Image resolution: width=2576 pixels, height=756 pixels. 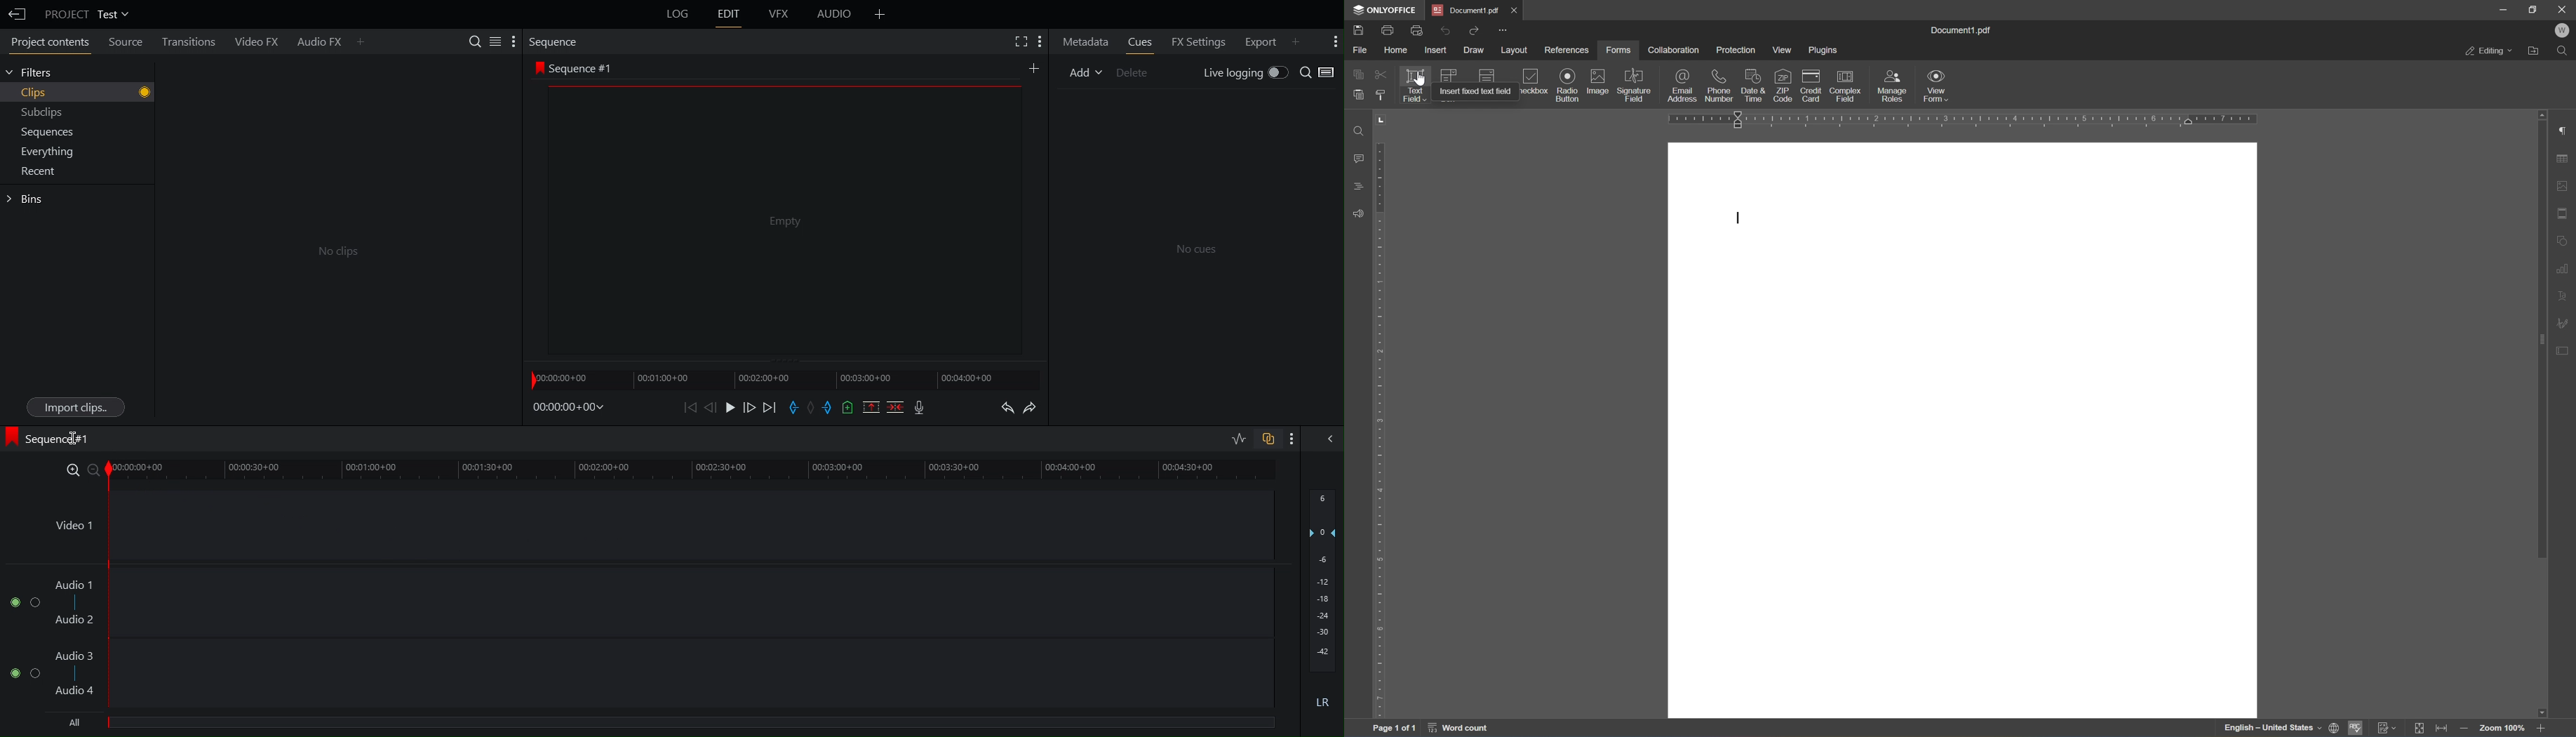 What do you see at coordinates (2334, 729) in the screenshot?
I see `set document language` at bounding box center [2334, 729].